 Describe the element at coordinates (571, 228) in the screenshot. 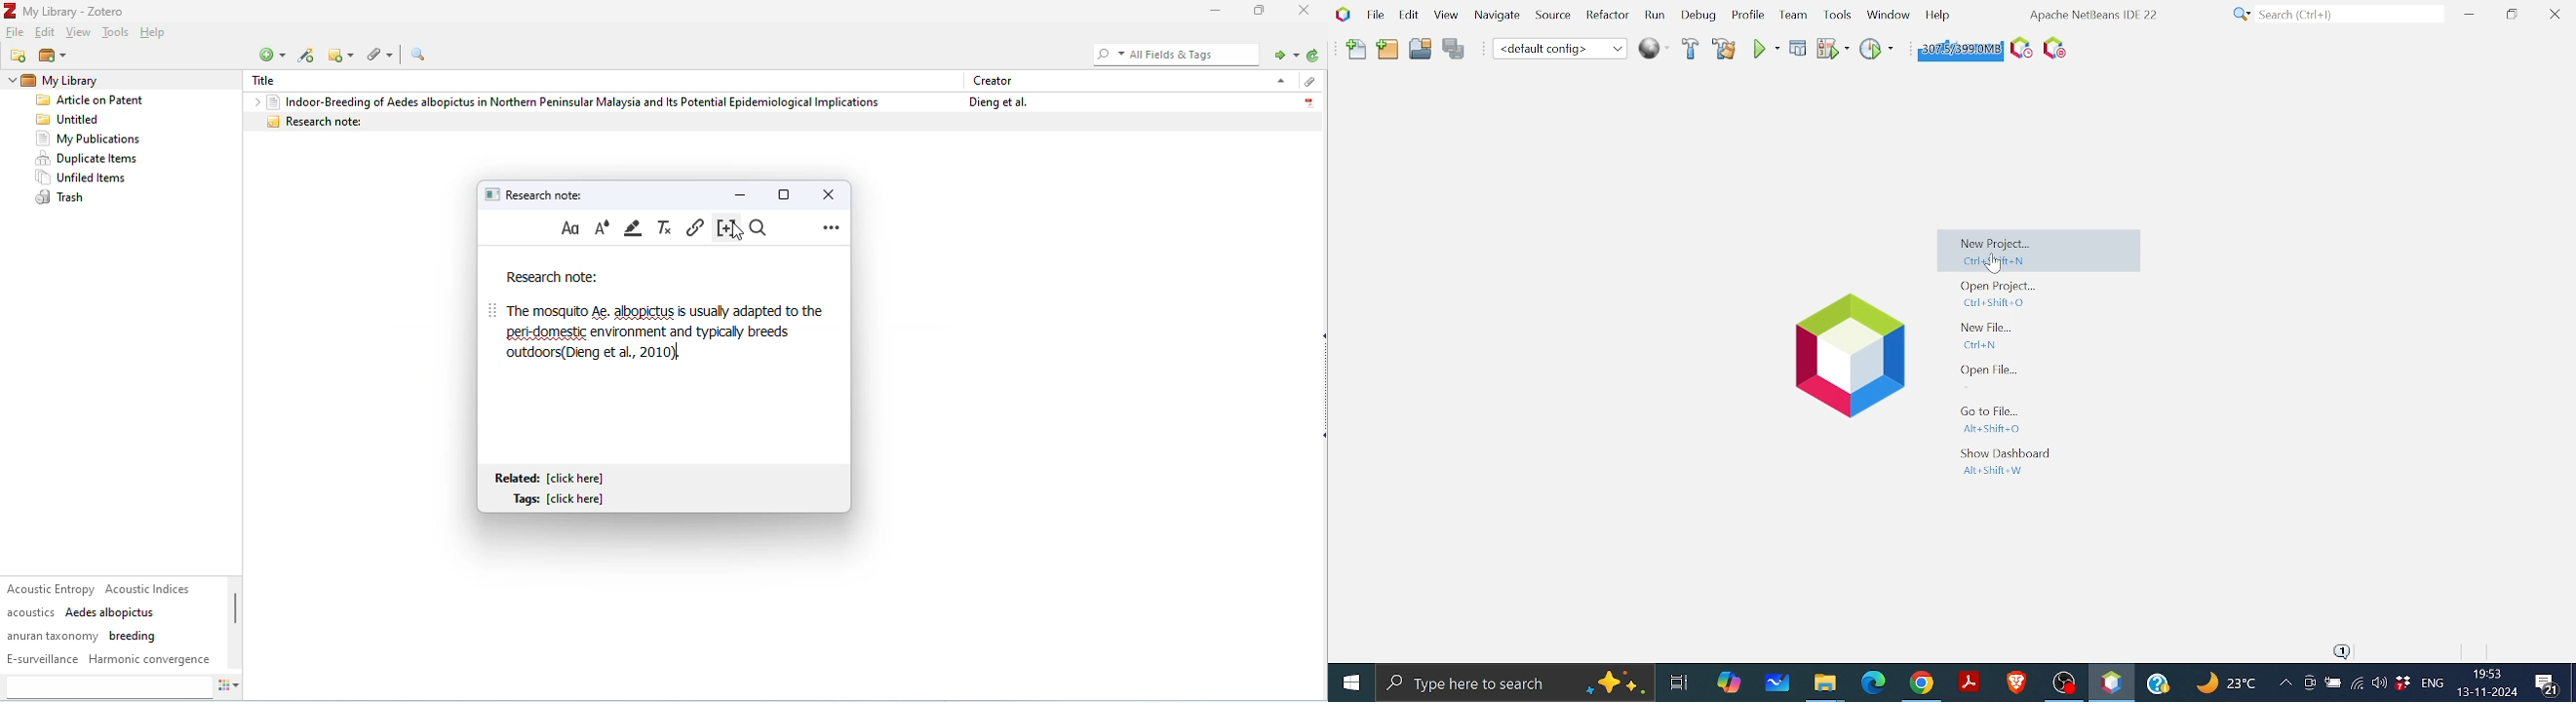

I see `format text` at that location.